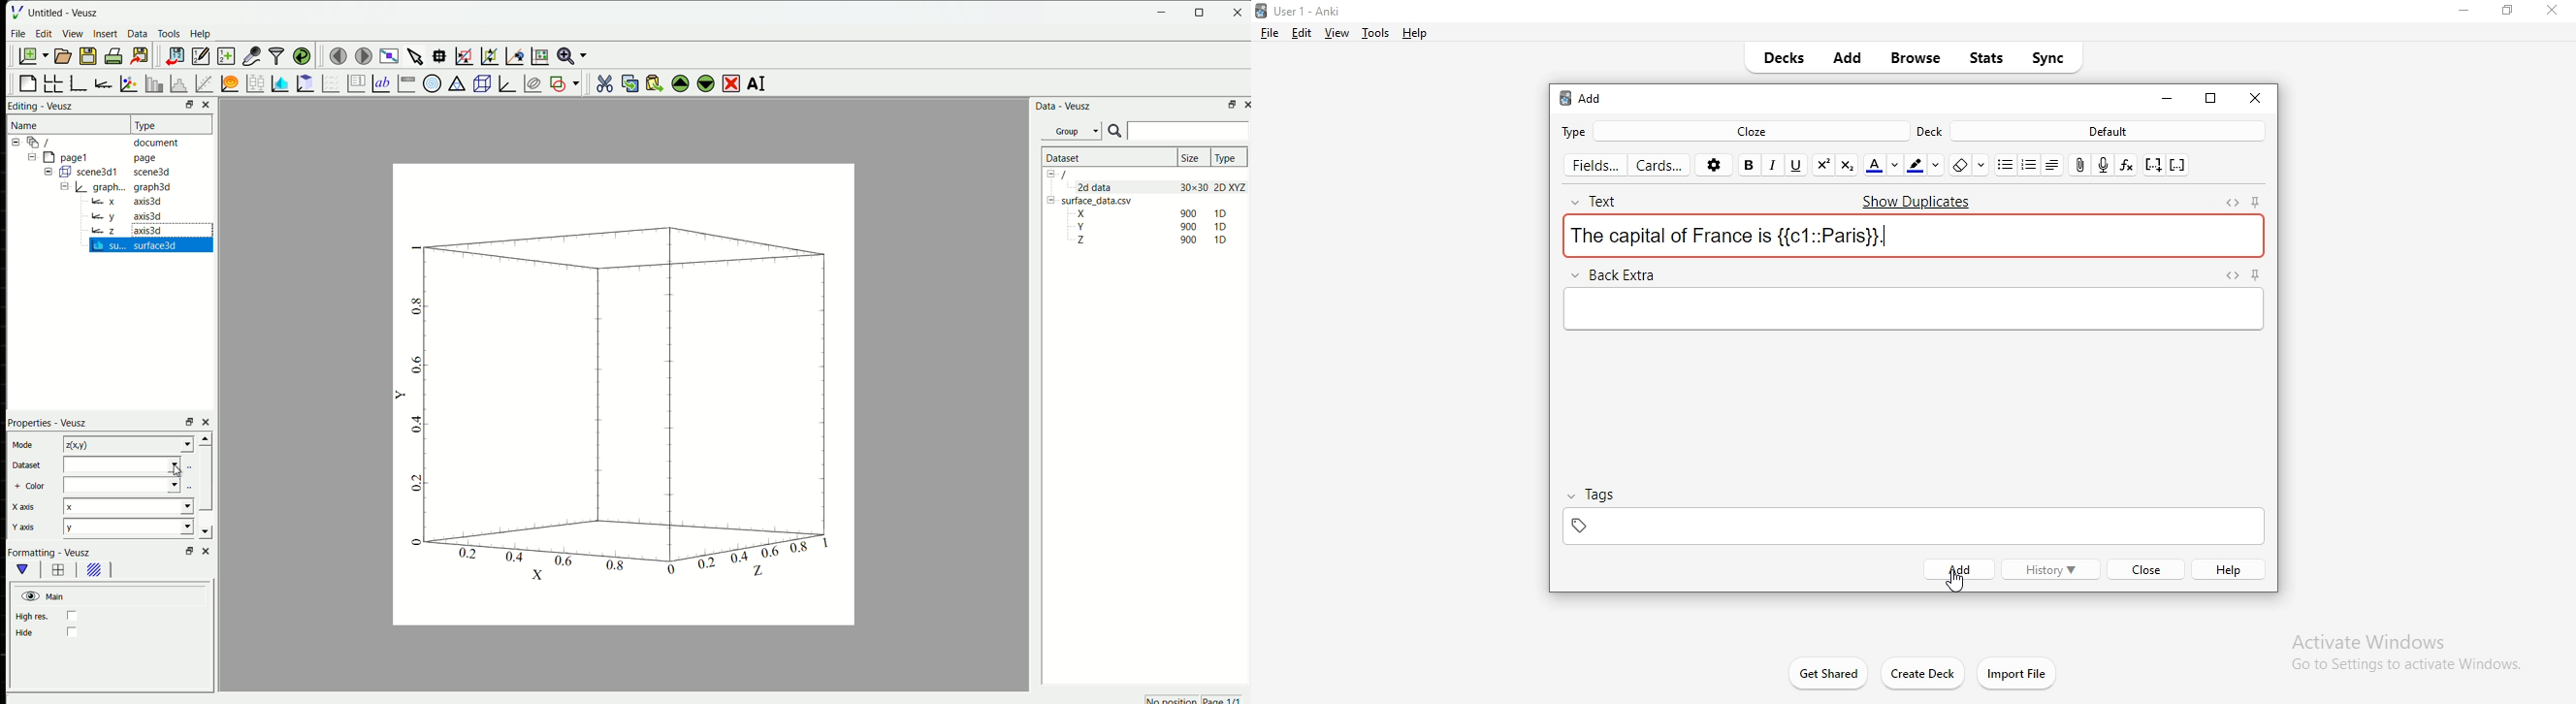 This screenshot has width=2576, height=728. Describe the element at coordinates (130, 83) in the screenshot. I see `plot points with lines and errorbars` at that location.